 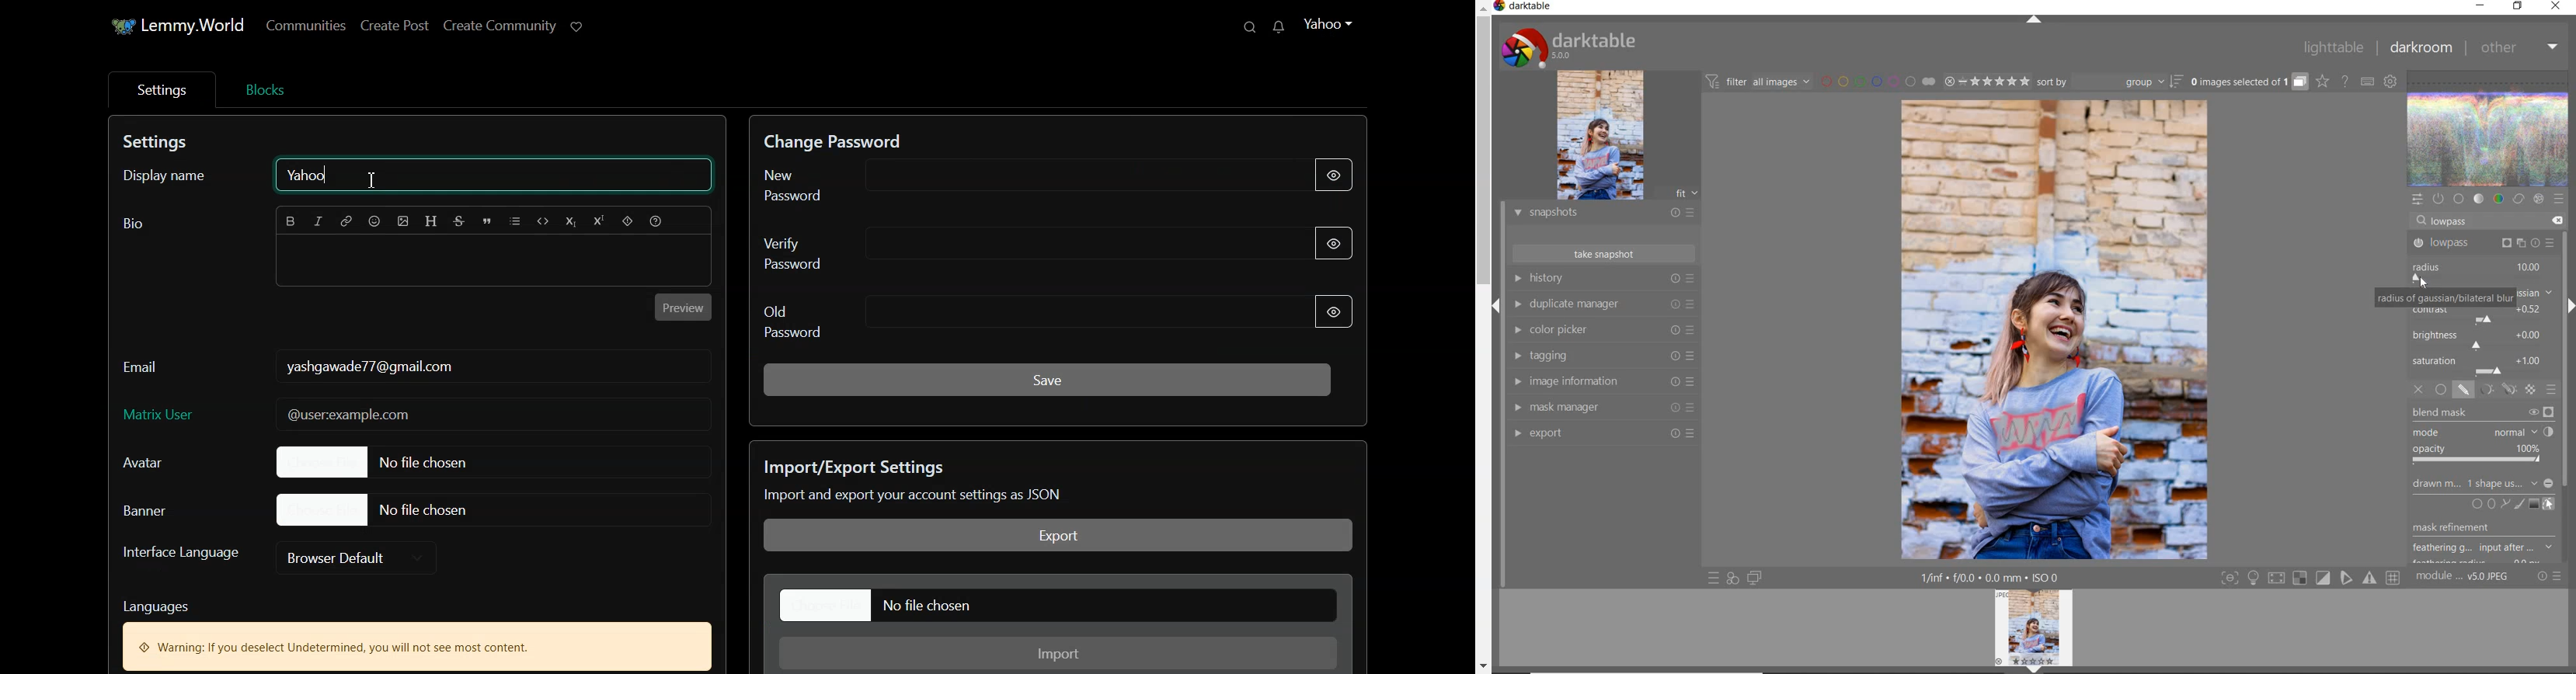 I want to click on reset or presets and preferences, so click(x=2551, y=577).